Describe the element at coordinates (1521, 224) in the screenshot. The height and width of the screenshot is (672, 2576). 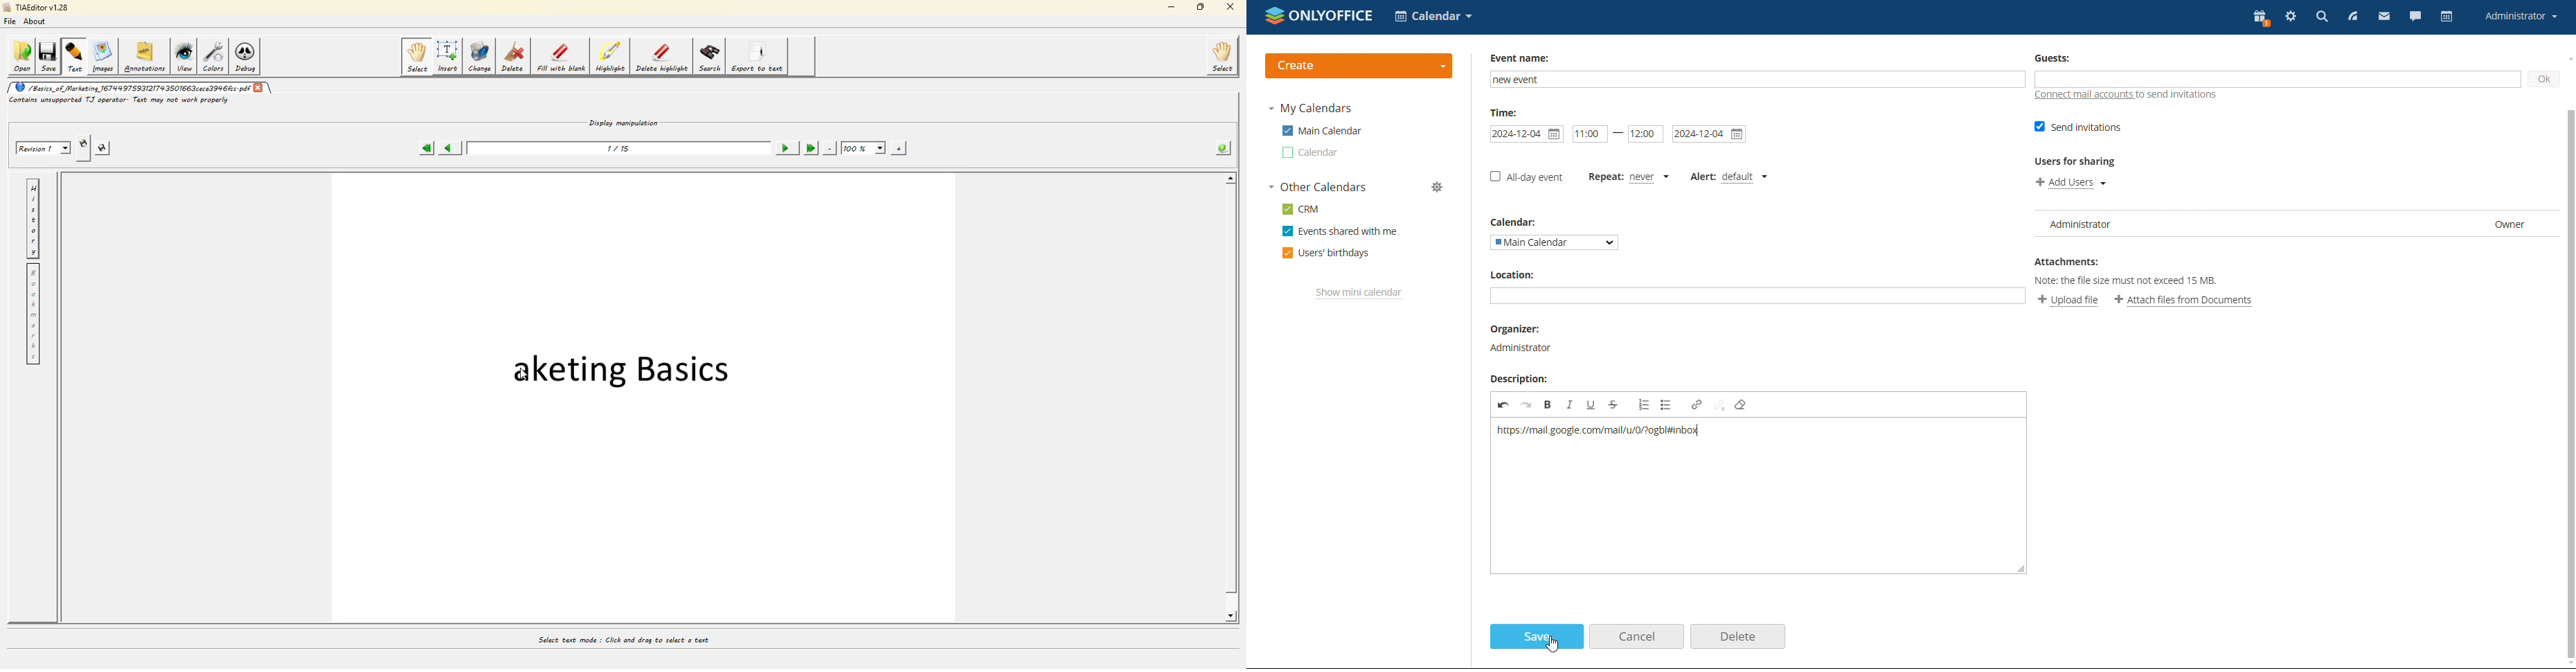
I see `Calendar:` at that location.